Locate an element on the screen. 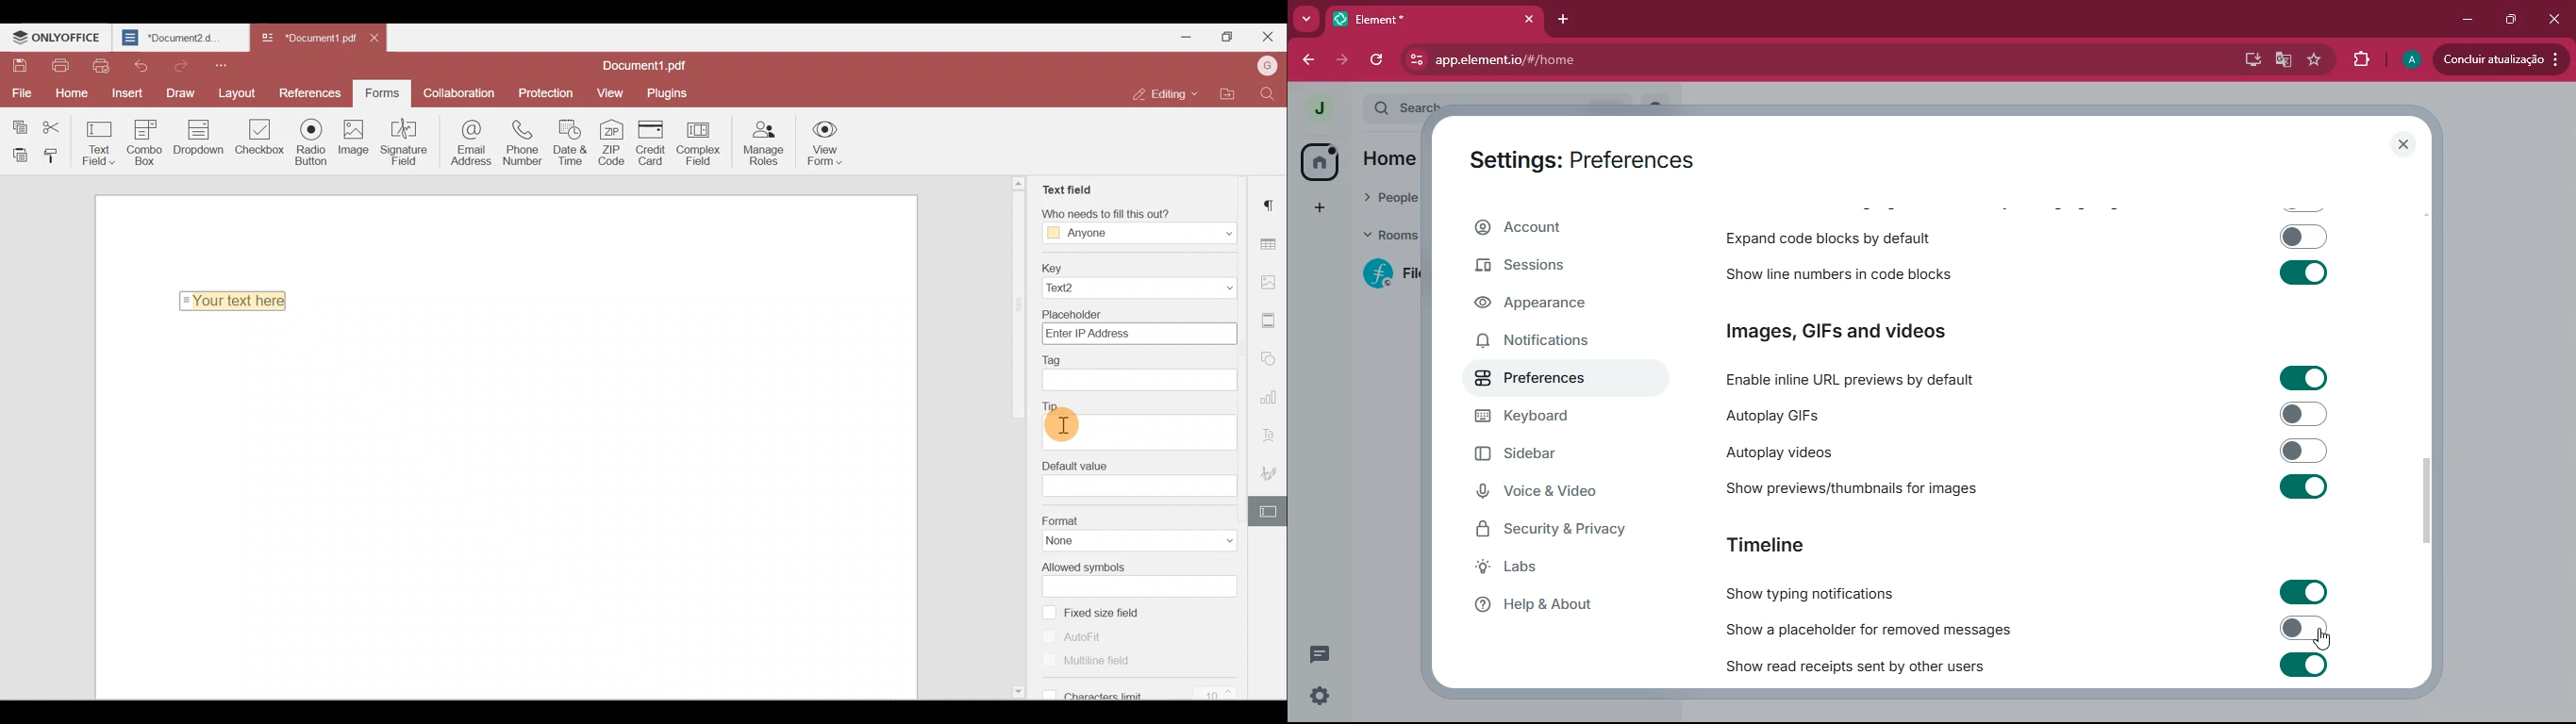  cursor is located at coordinates (2320, 639).